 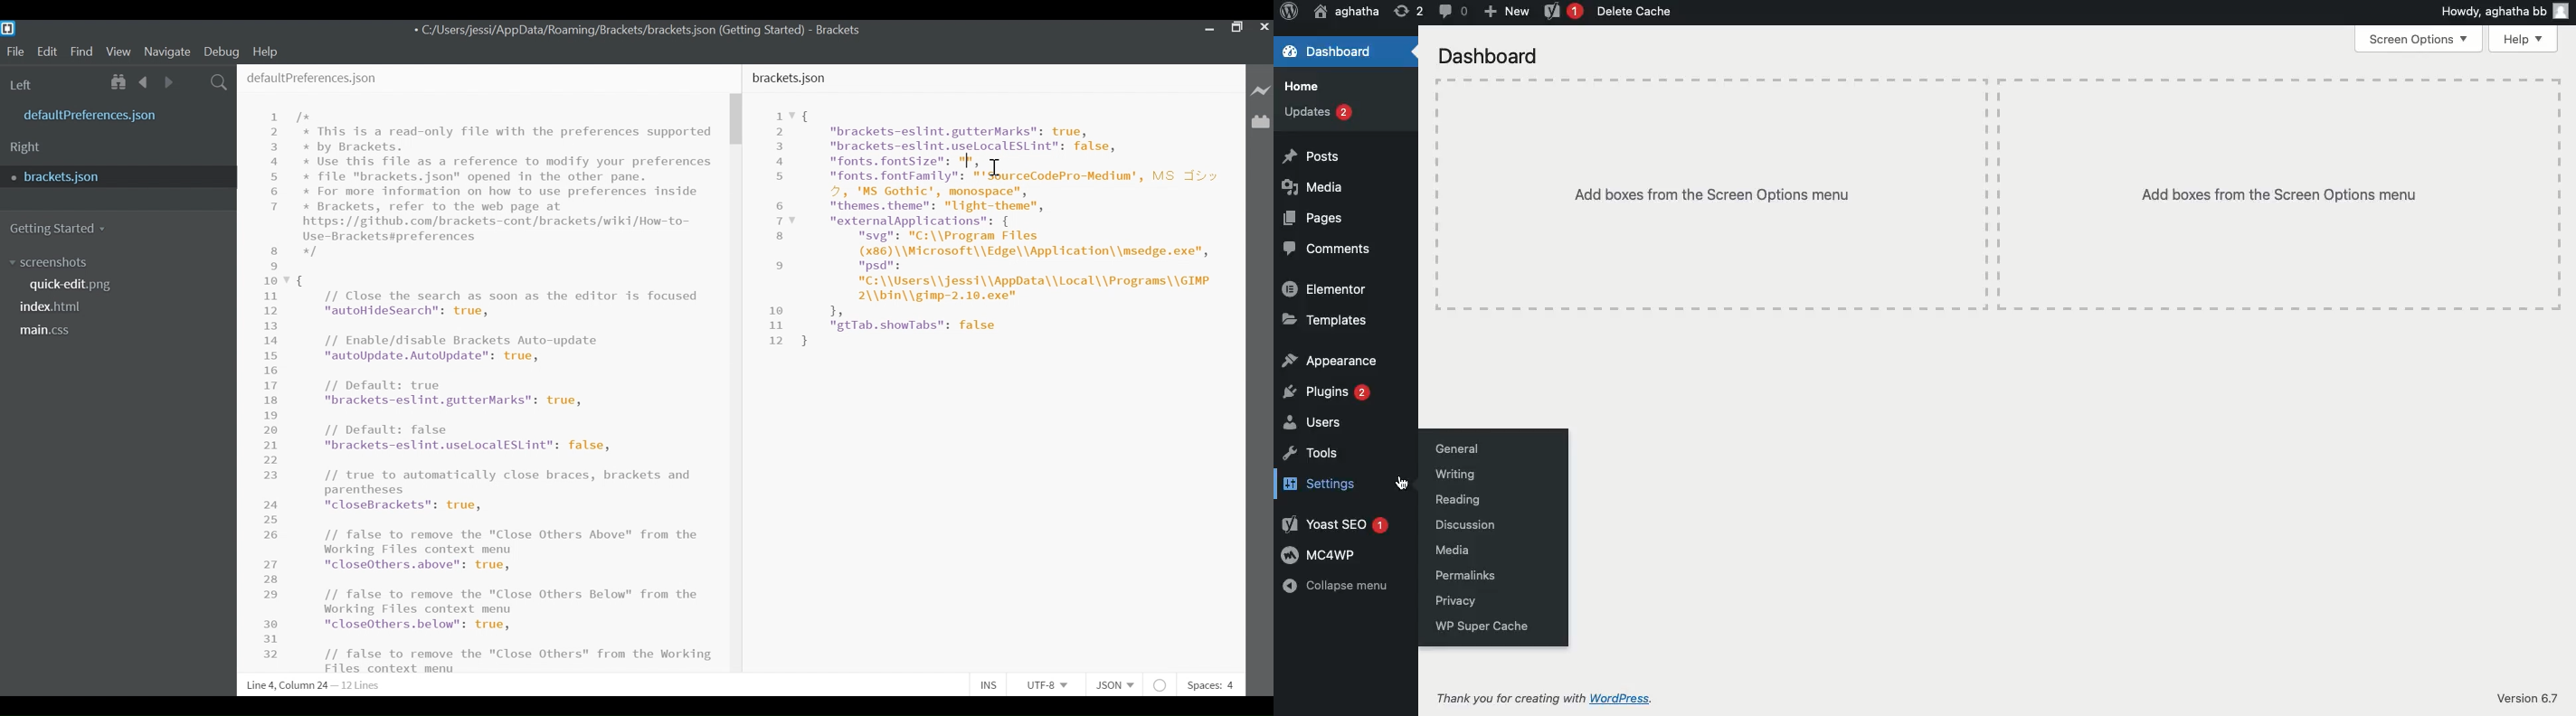 What do you see at coordinates (1450, 11) in the screenshot?
I see `Comment` at bounding box center [1450, 11].